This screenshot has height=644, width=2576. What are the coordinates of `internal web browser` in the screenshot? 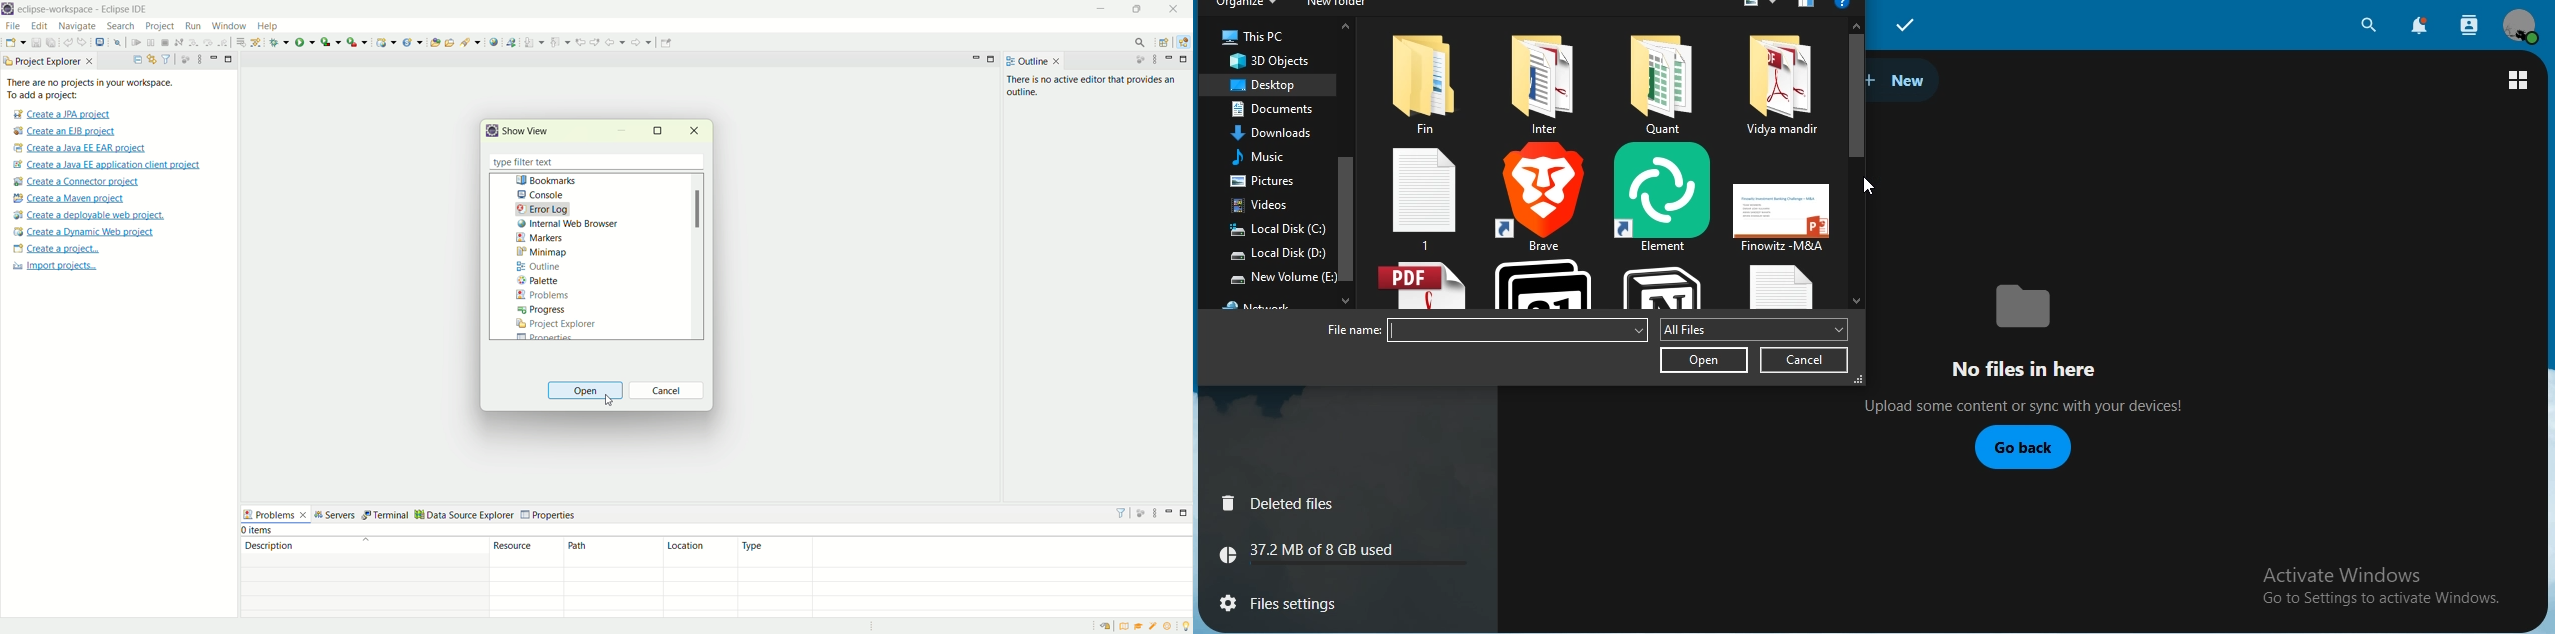 It's located at (566, 224).